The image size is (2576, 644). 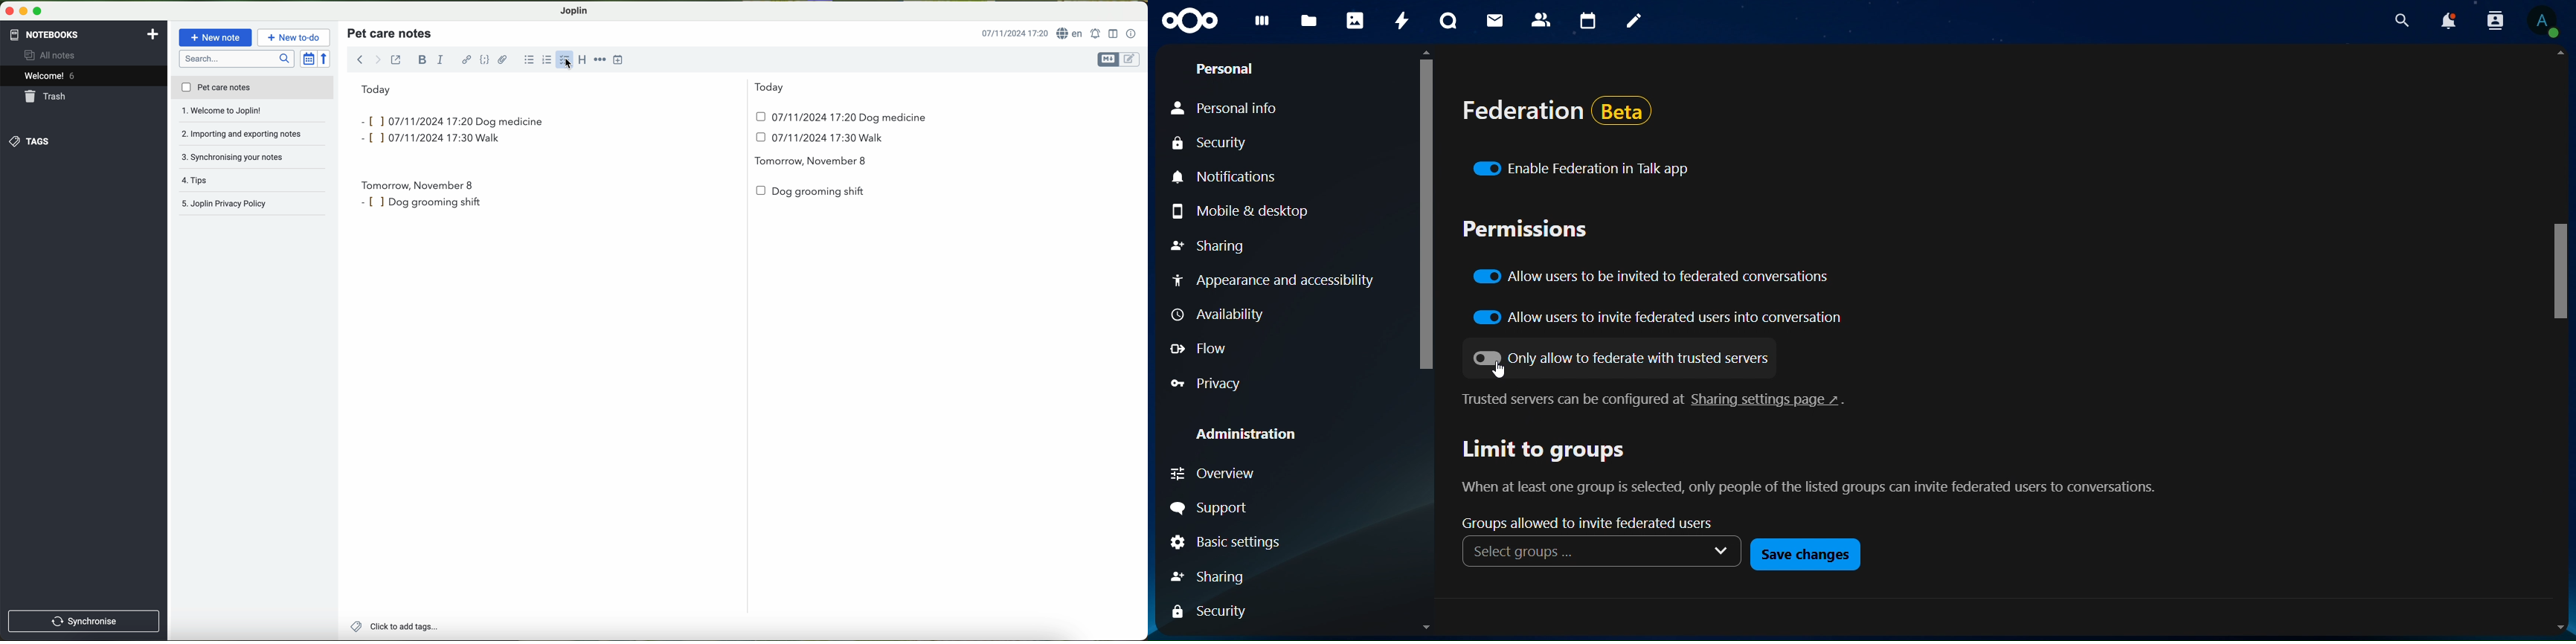 What do you see at coordinates (1660, 399) in the screenshot?
I see `text` at bounding box center [1660, 399].